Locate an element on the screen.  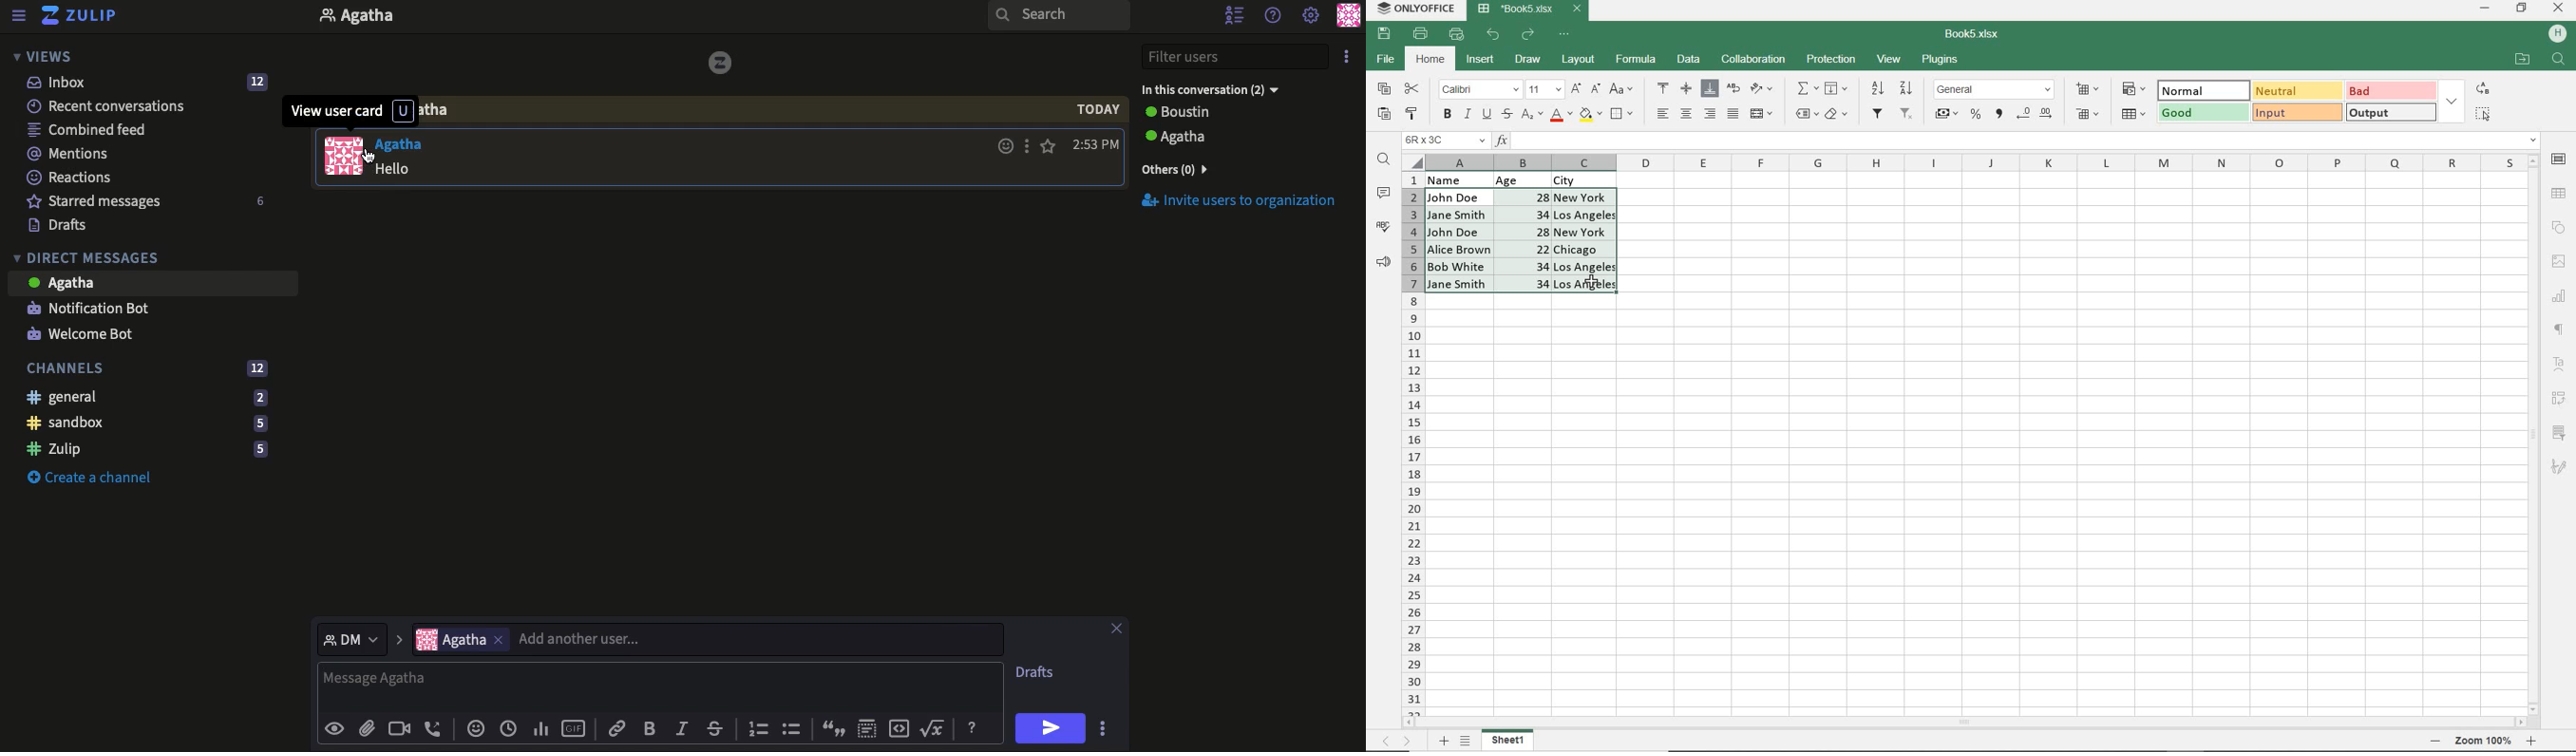
Settings is located at coordinates (1311, 17).